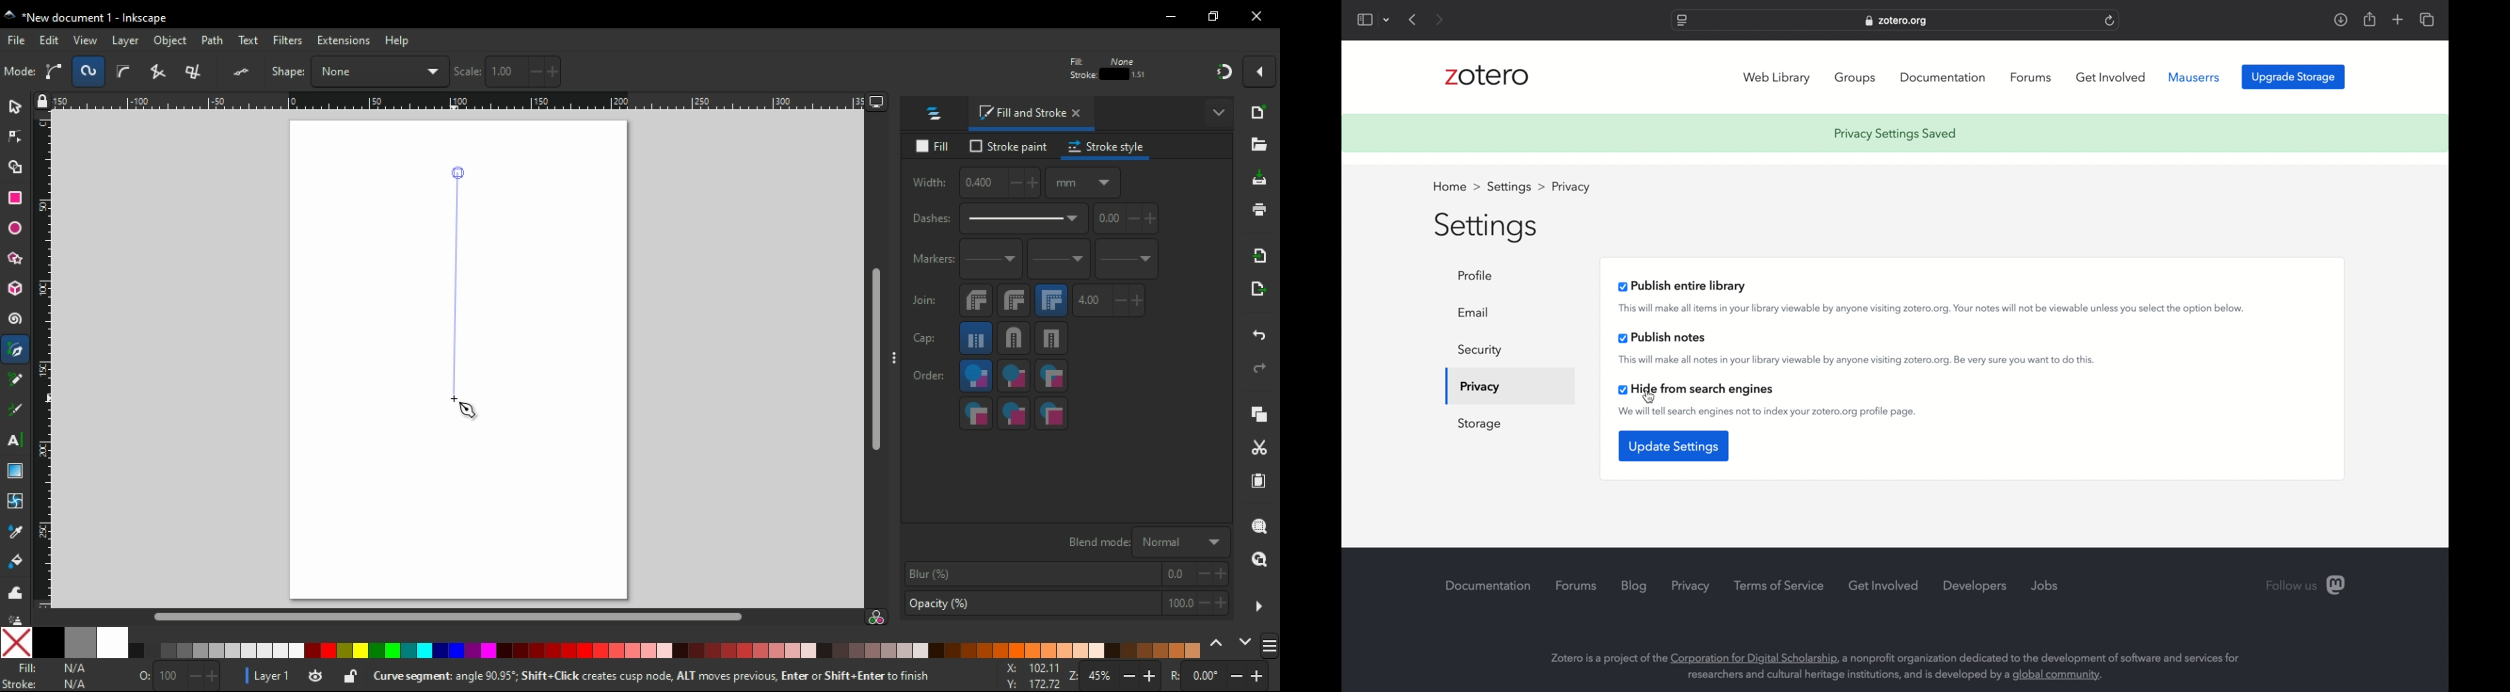  What do you see at coordinates (1681, 286) in the screenshot?
I see `publish entire library` at bounding box center [1681, 286].